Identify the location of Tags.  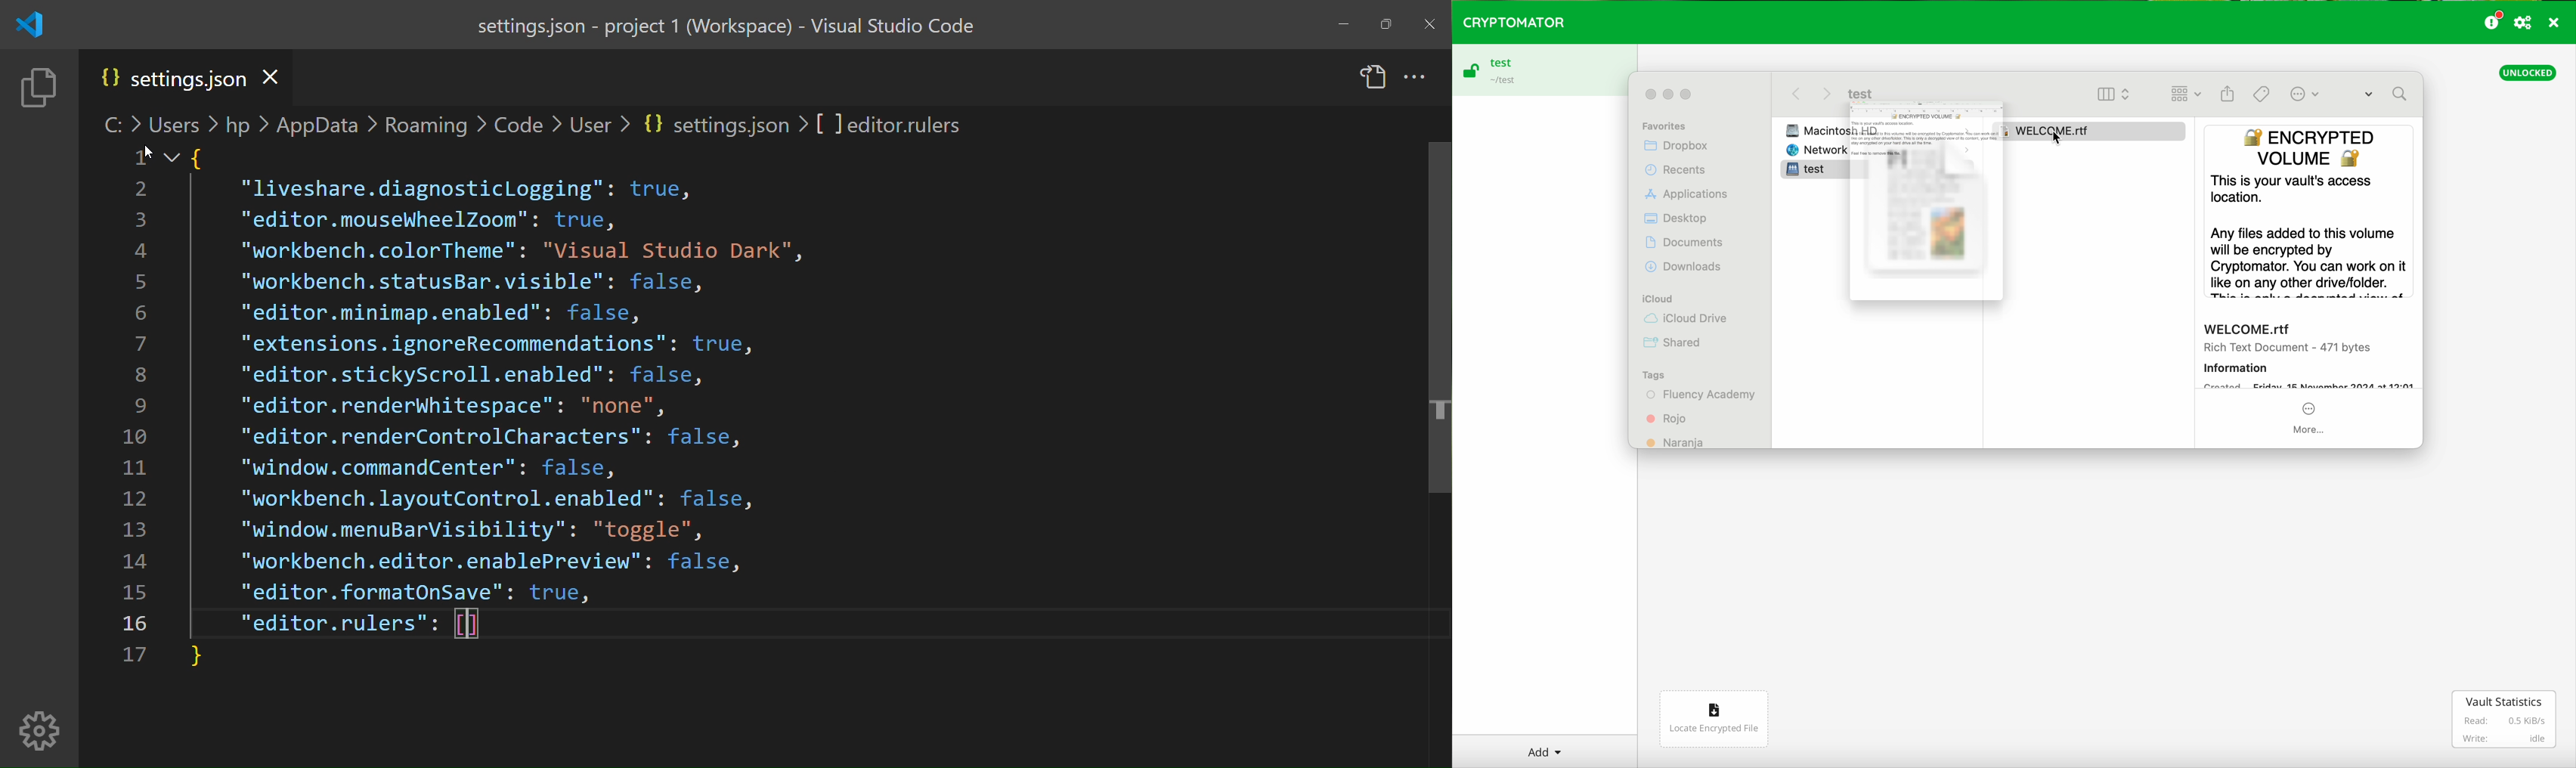
(2262, 93).